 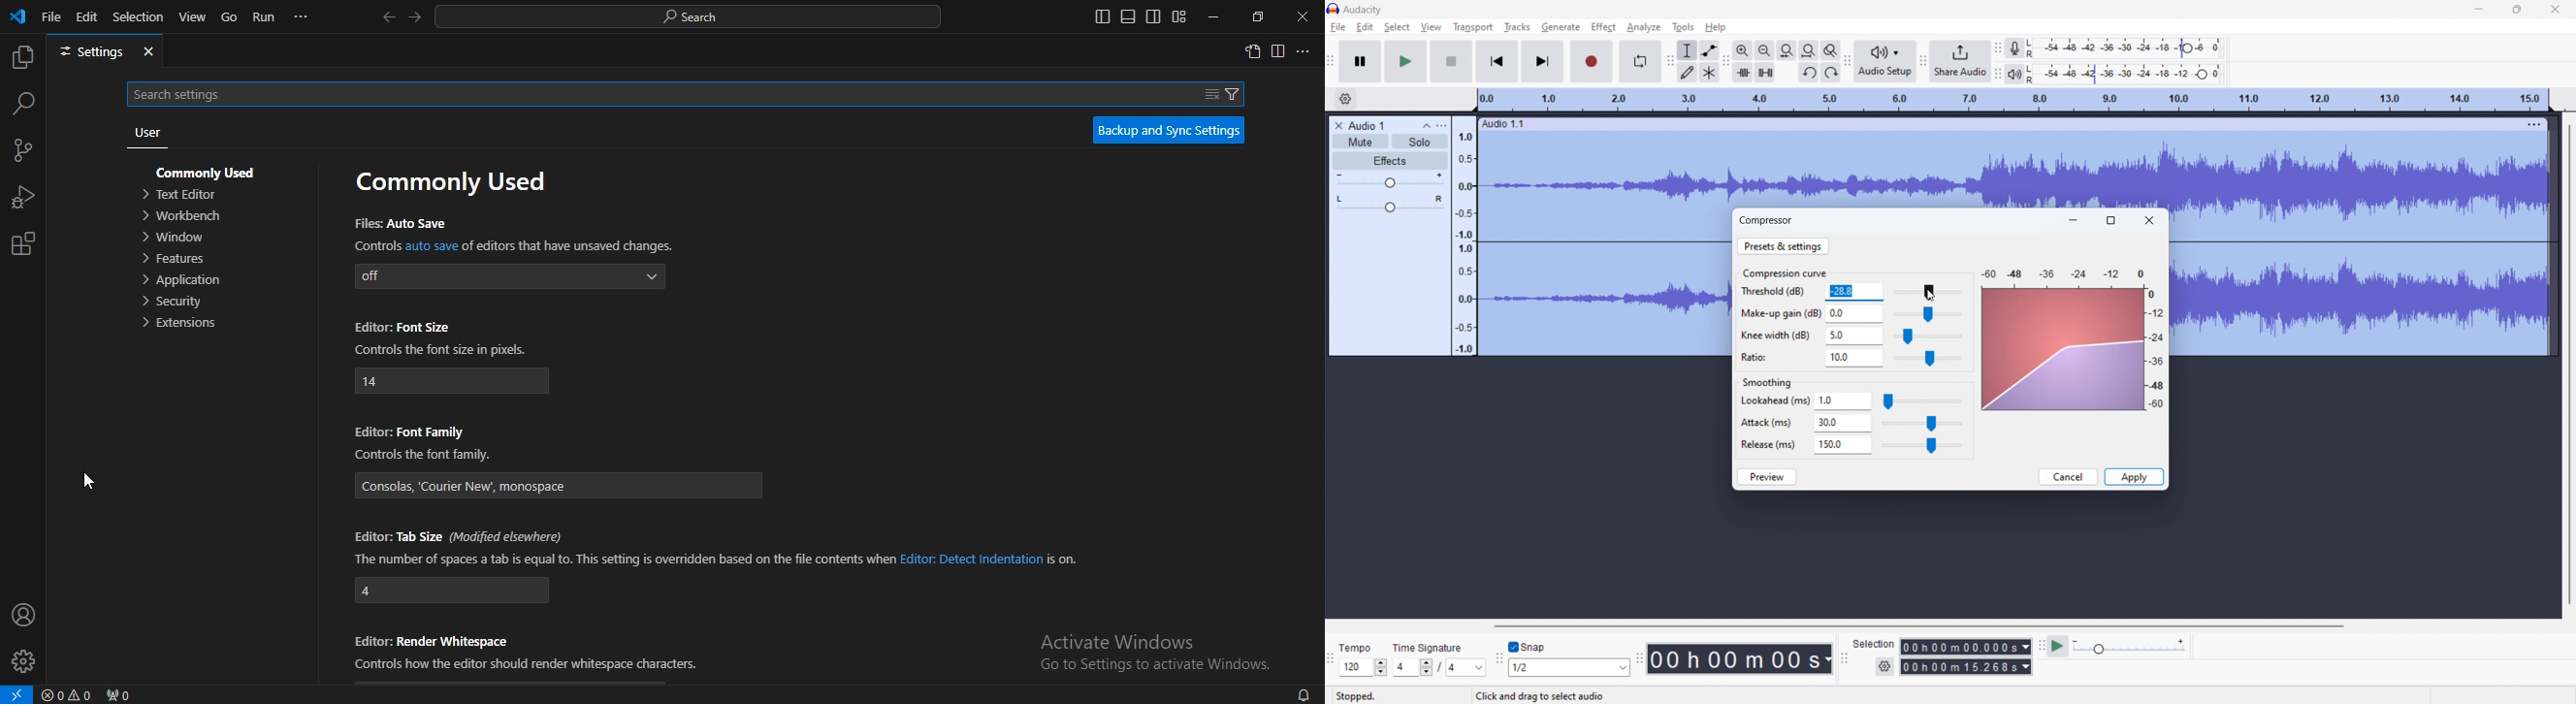 I want to click on horizontal scrollbar, so click(x=1918, y=626).